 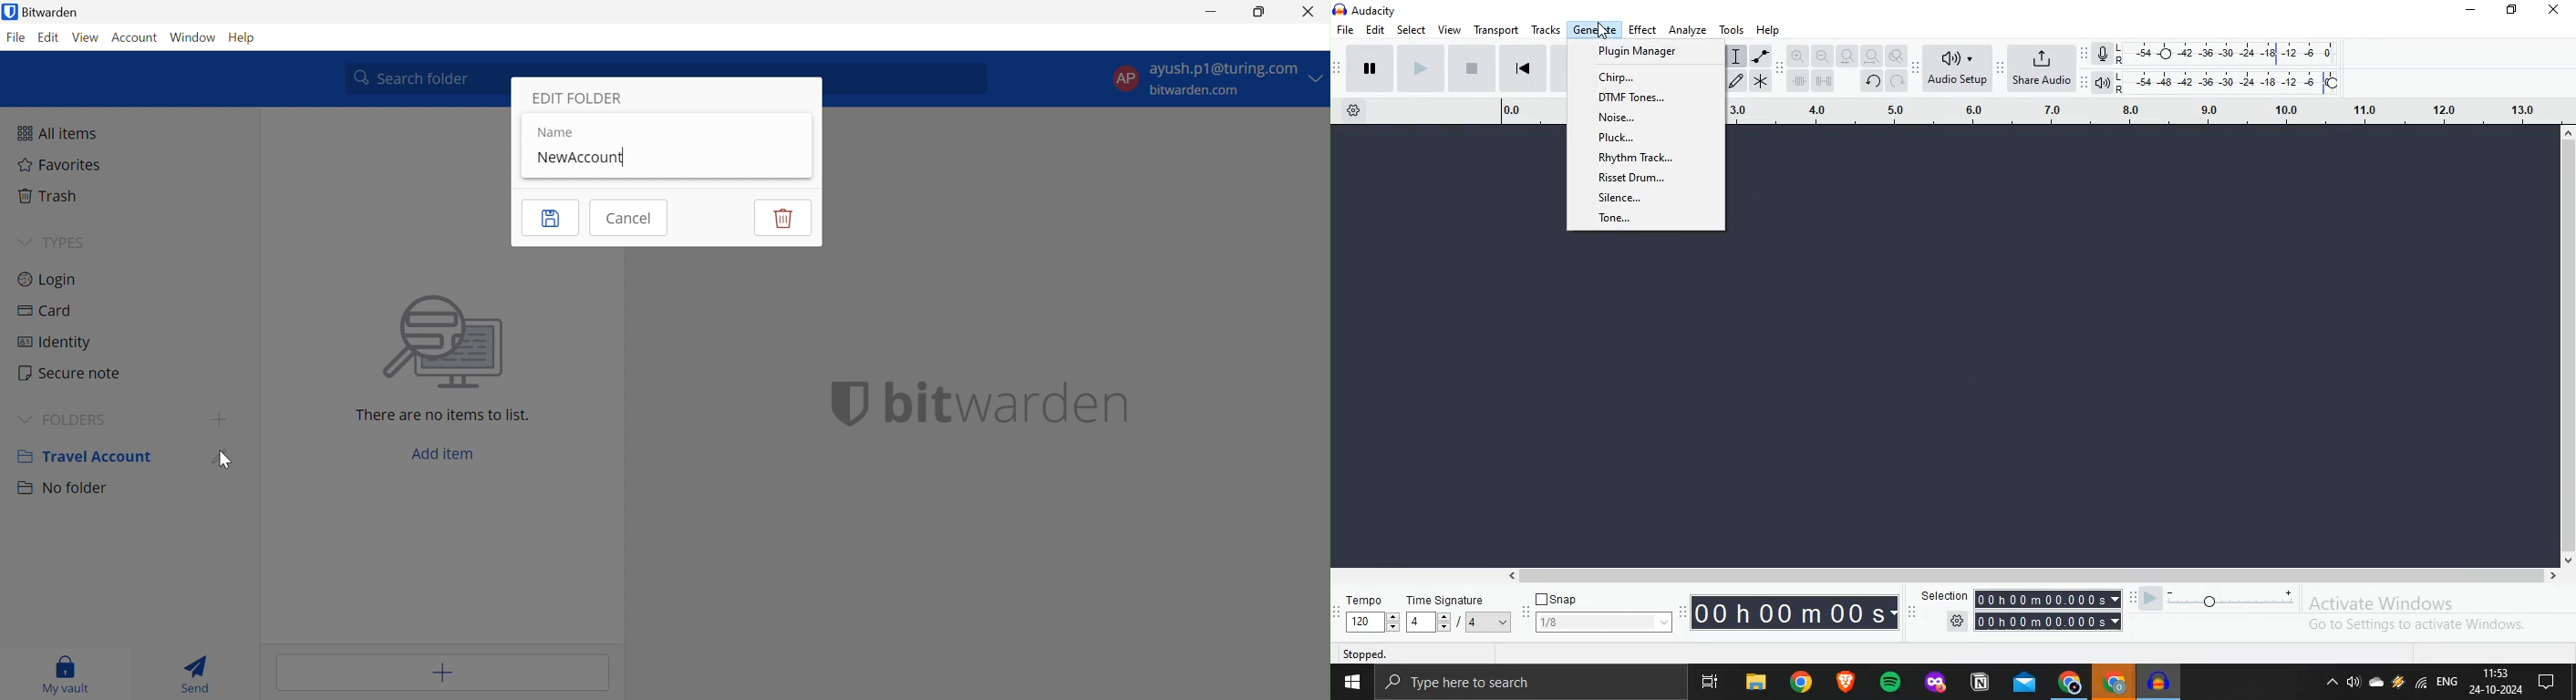 What do you see at coordinates (1795, 612) in the screenshot?
I see `00h 00m 00s` at bounding box center [1795, 612].